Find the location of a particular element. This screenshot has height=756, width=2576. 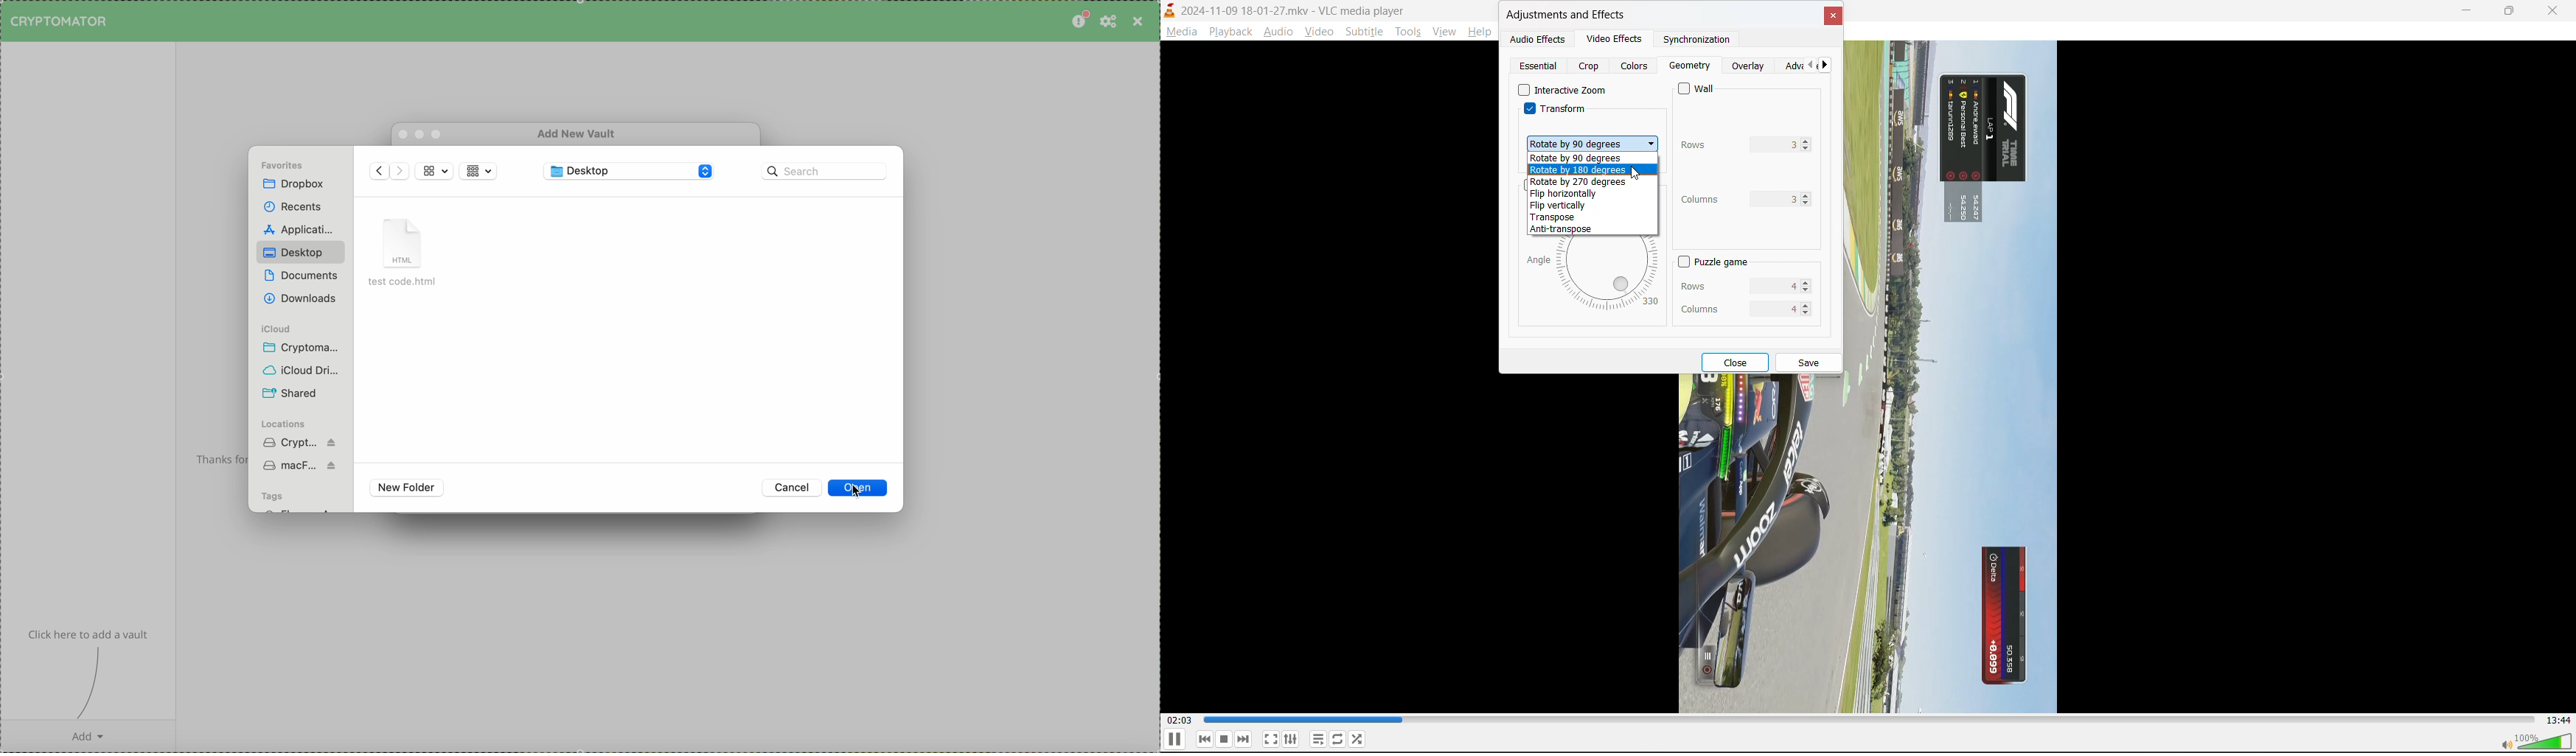

video is located at coordinates (1319, 35).